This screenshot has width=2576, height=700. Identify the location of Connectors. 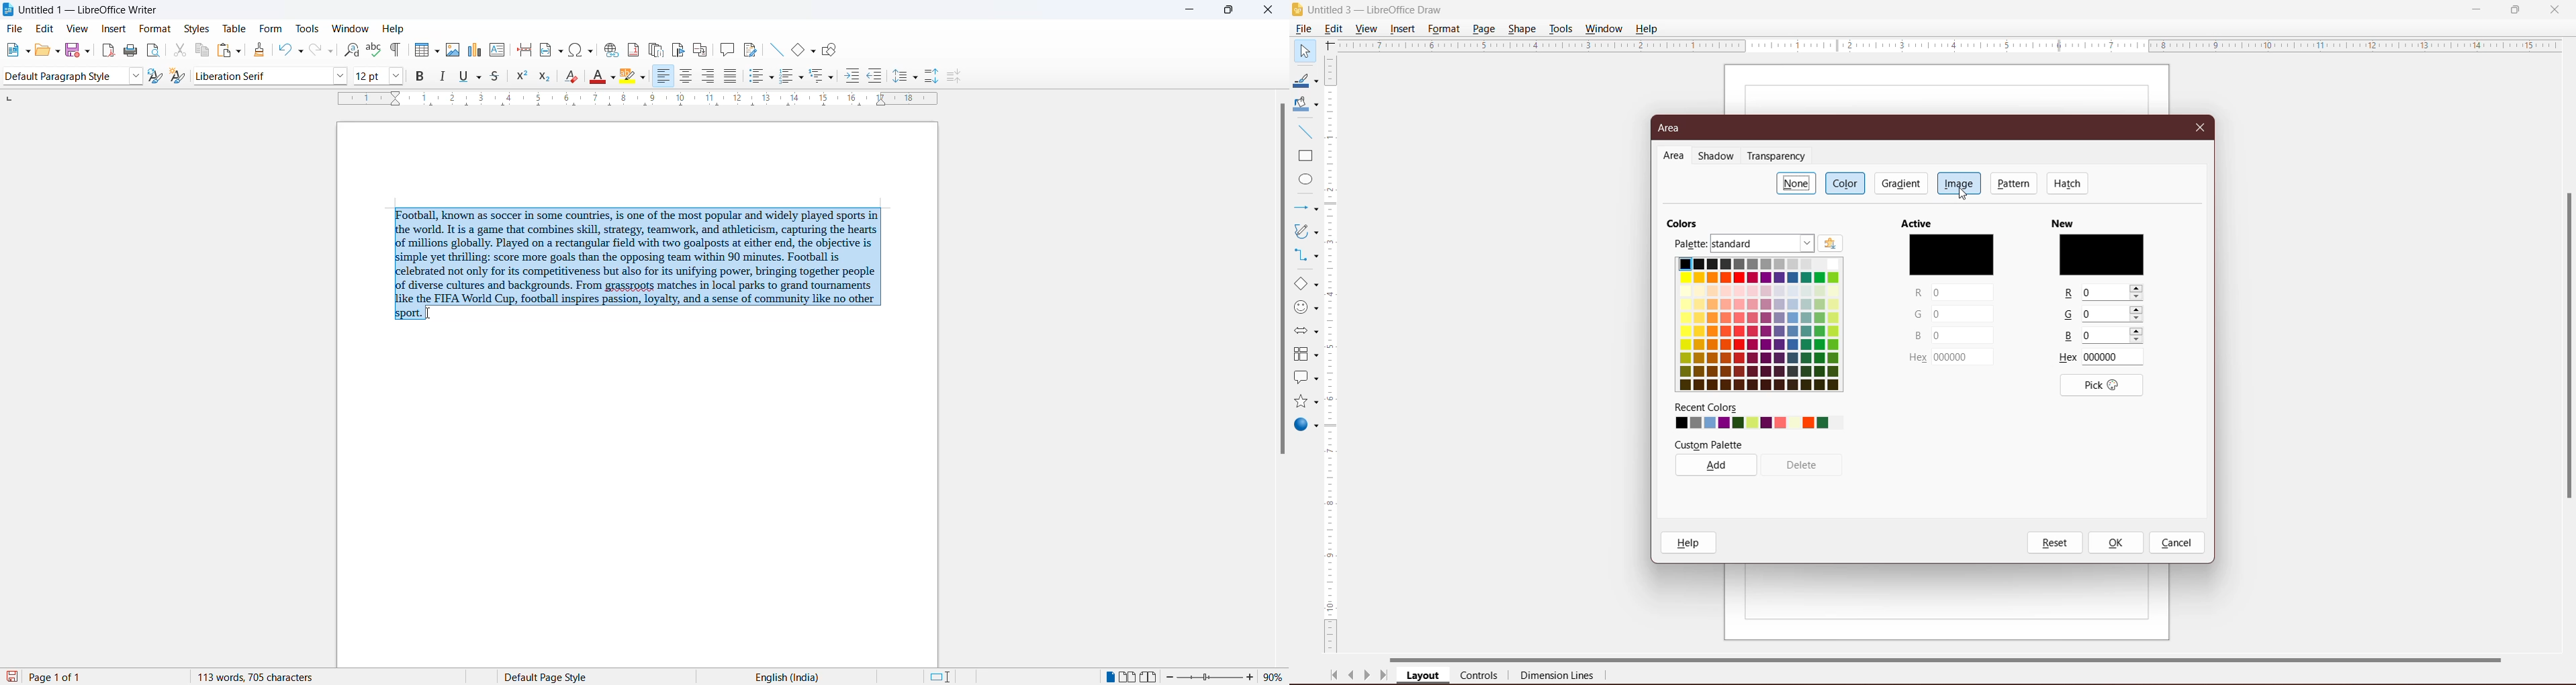
(1305, 256).